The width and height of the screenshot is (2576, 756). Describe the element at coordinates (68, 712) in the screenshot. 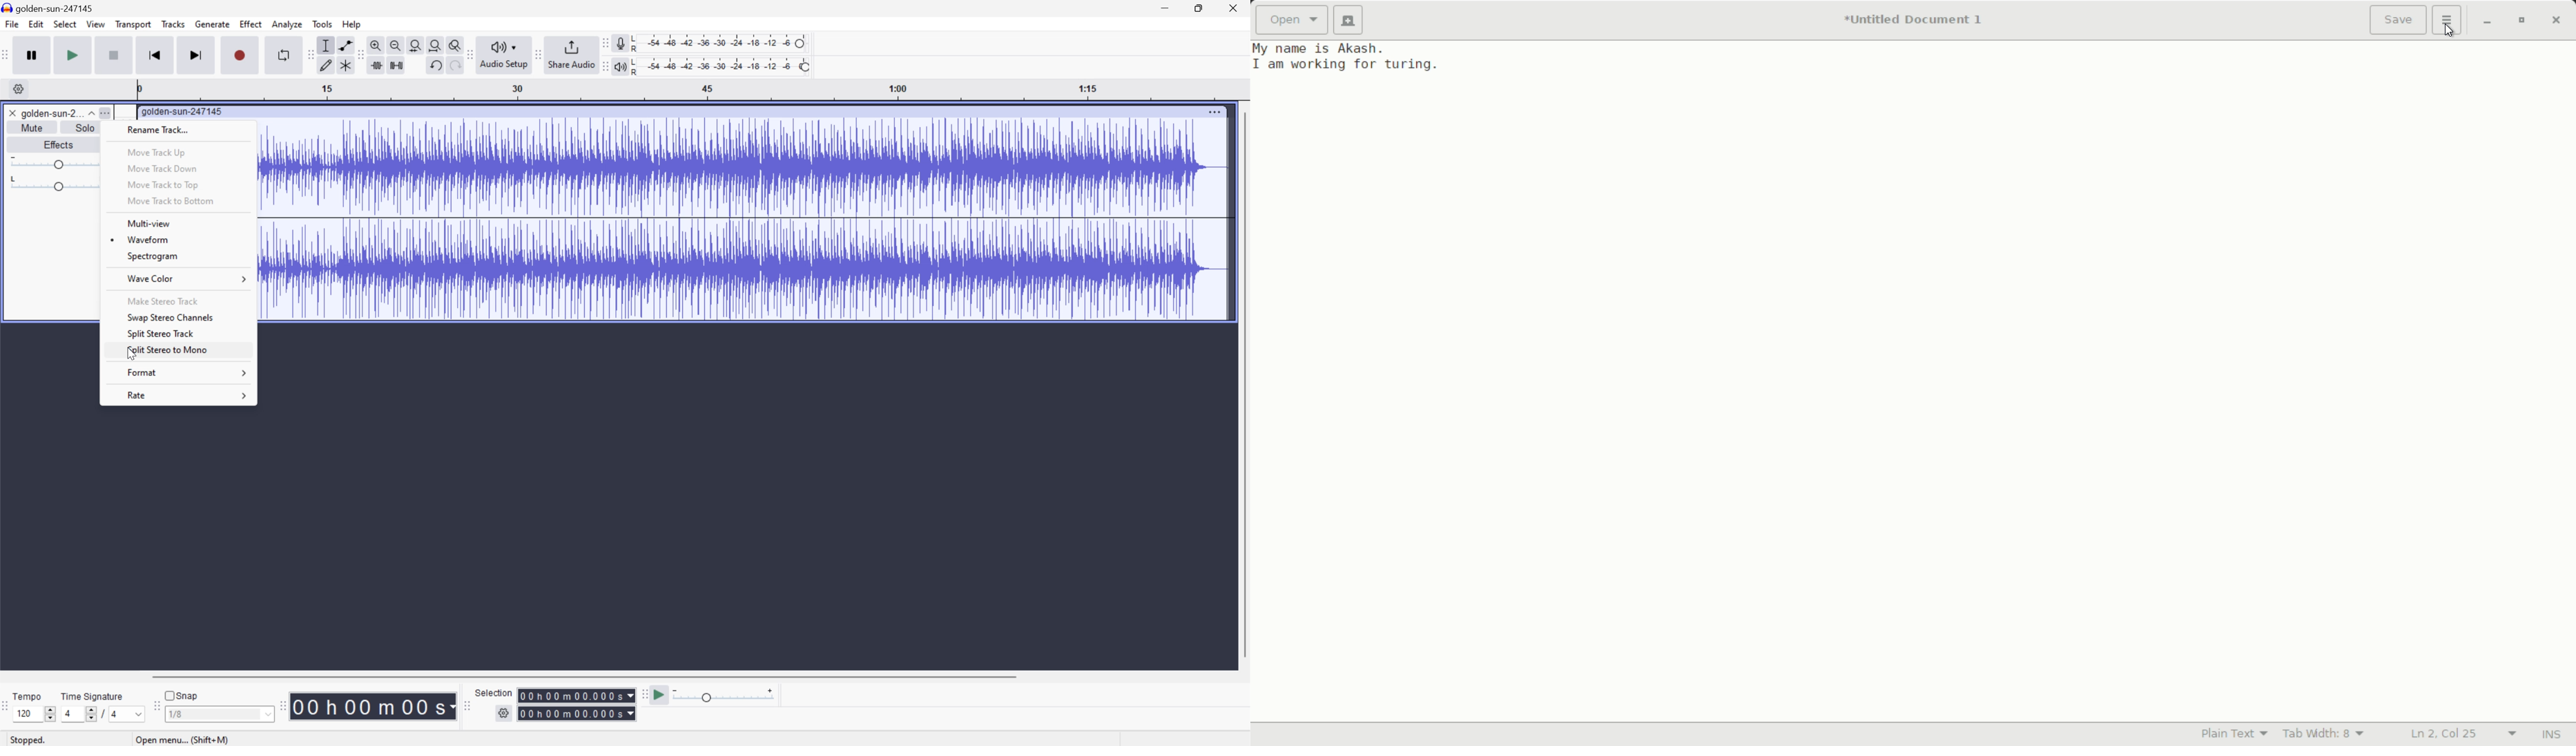

I see `4` at that location.